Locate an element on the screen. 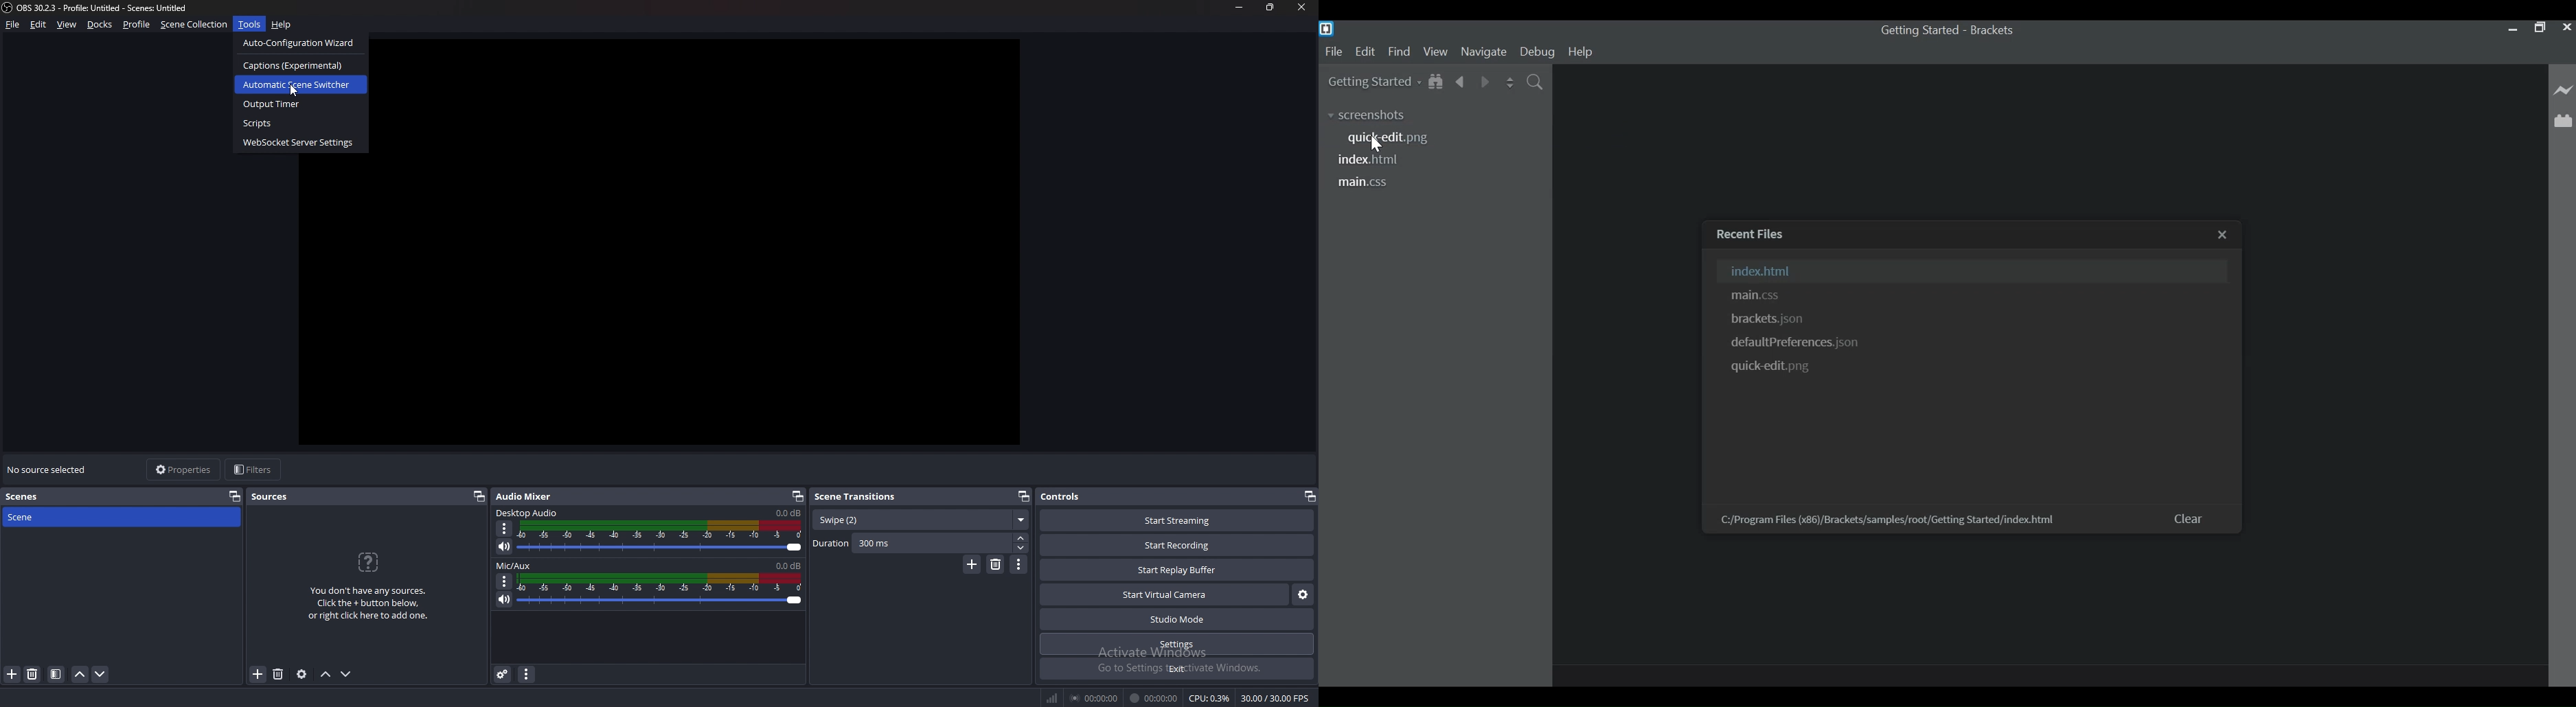 The image size is (2576, 728). controls is located at coordinates (1075, 496).